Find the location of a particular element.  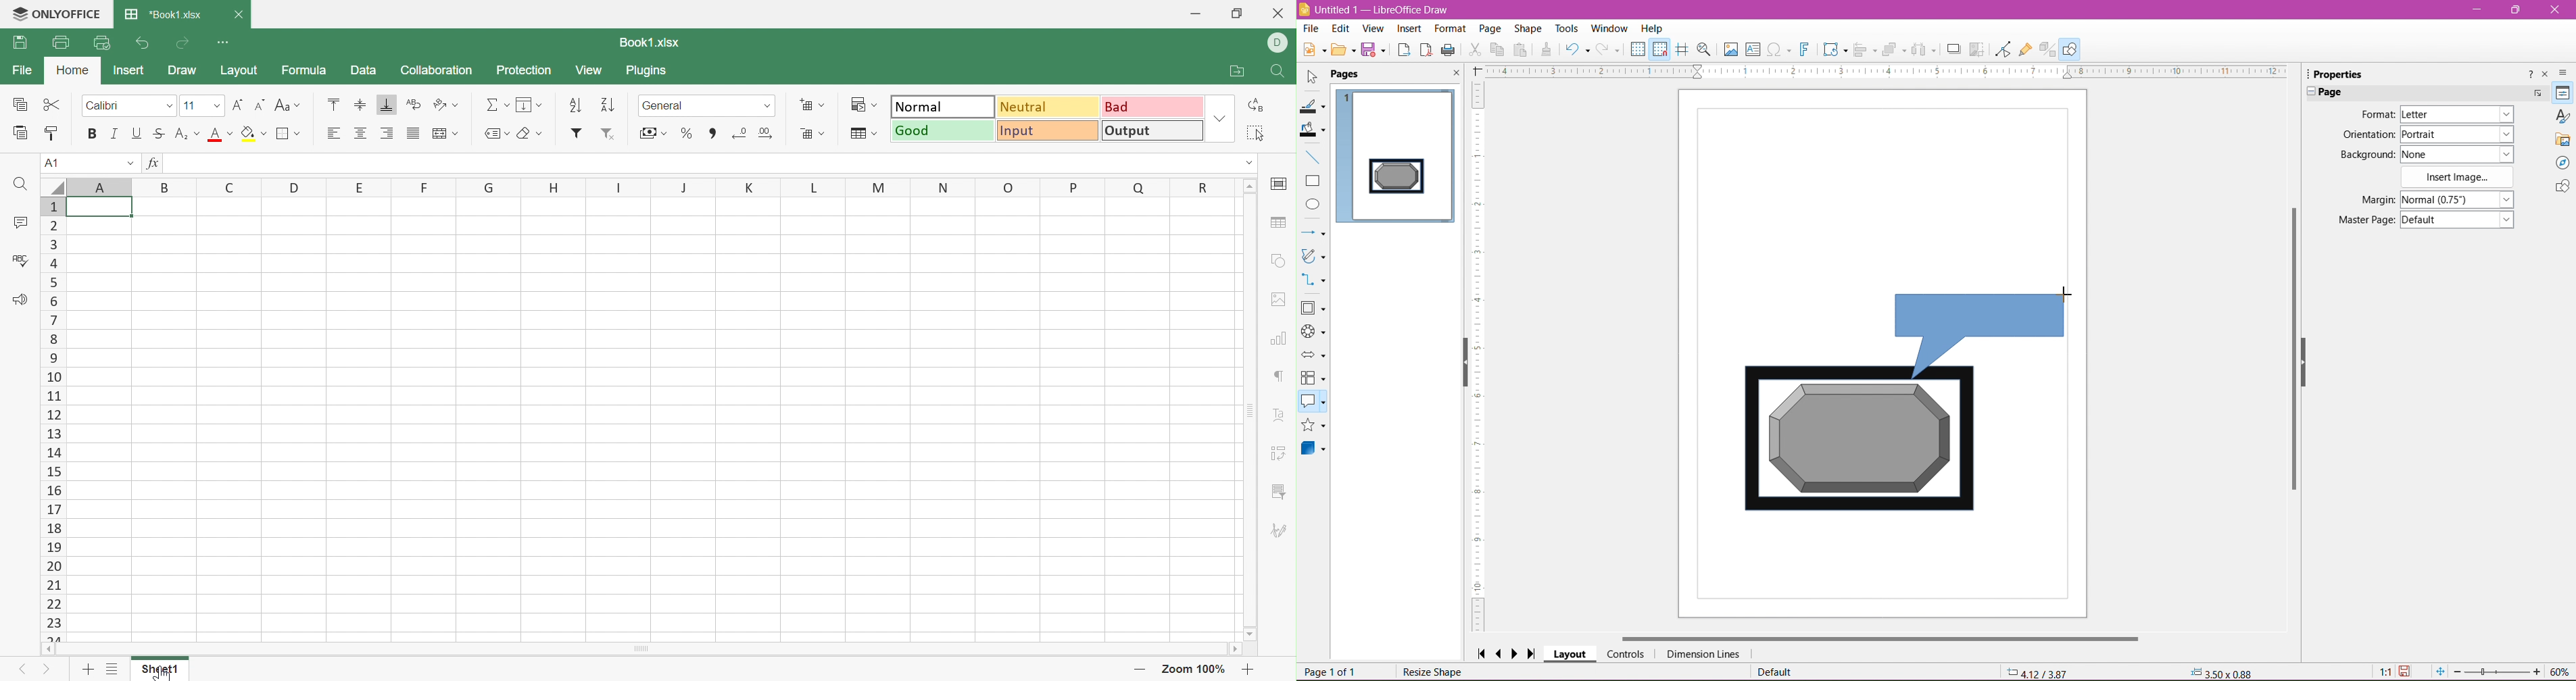

Decrease decimal is located at coordinates (741, 133).